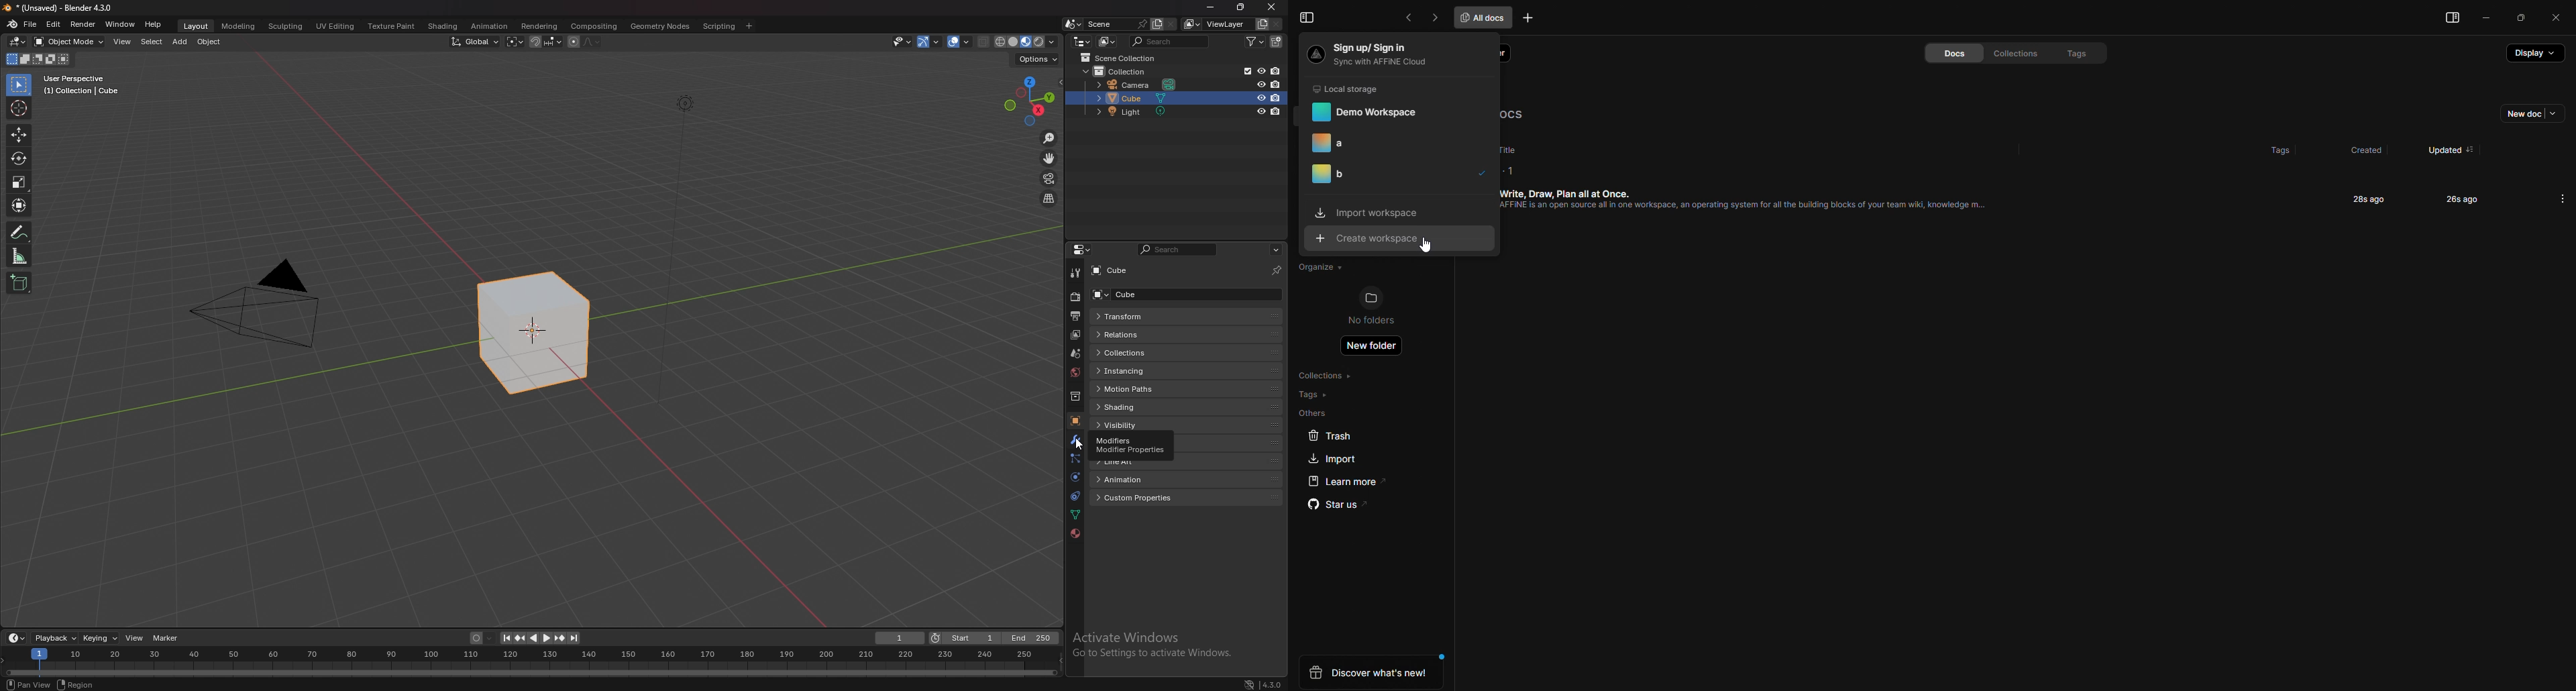  I want to click on cursor, so click(1079, 445).